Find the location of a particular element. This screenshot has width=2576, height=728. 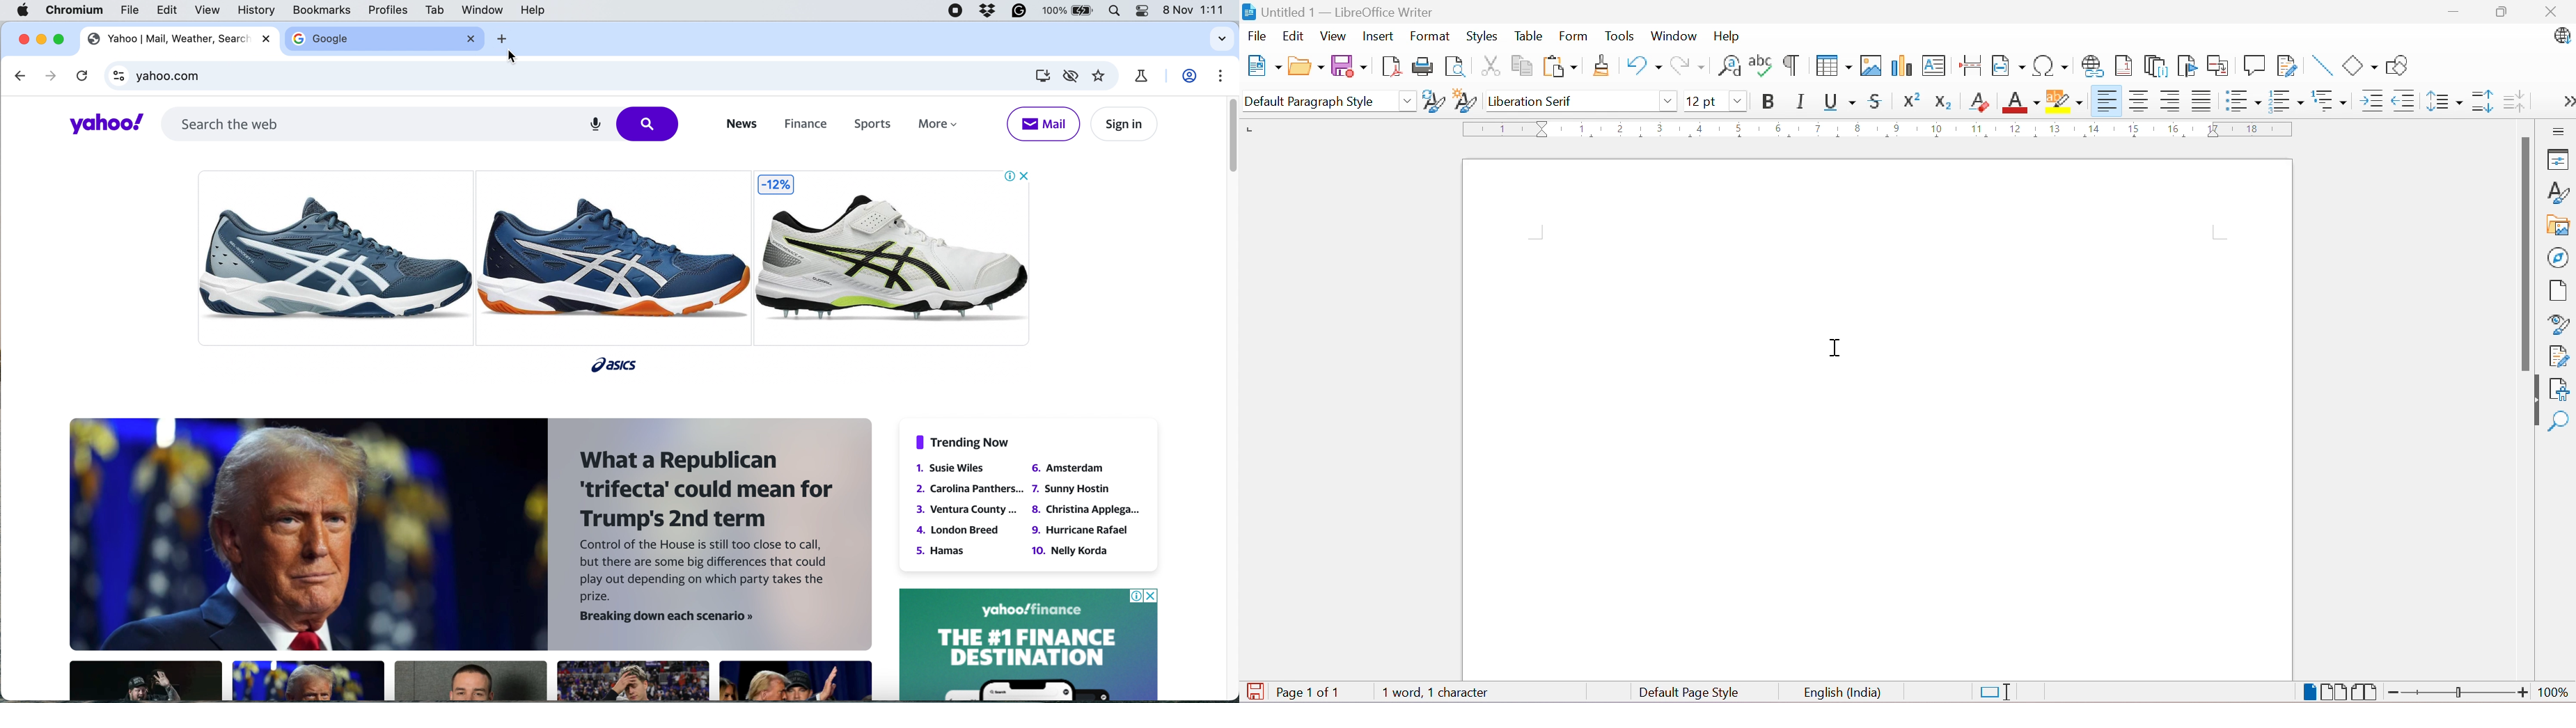

bookmark is located at coordinates (1100, 76).